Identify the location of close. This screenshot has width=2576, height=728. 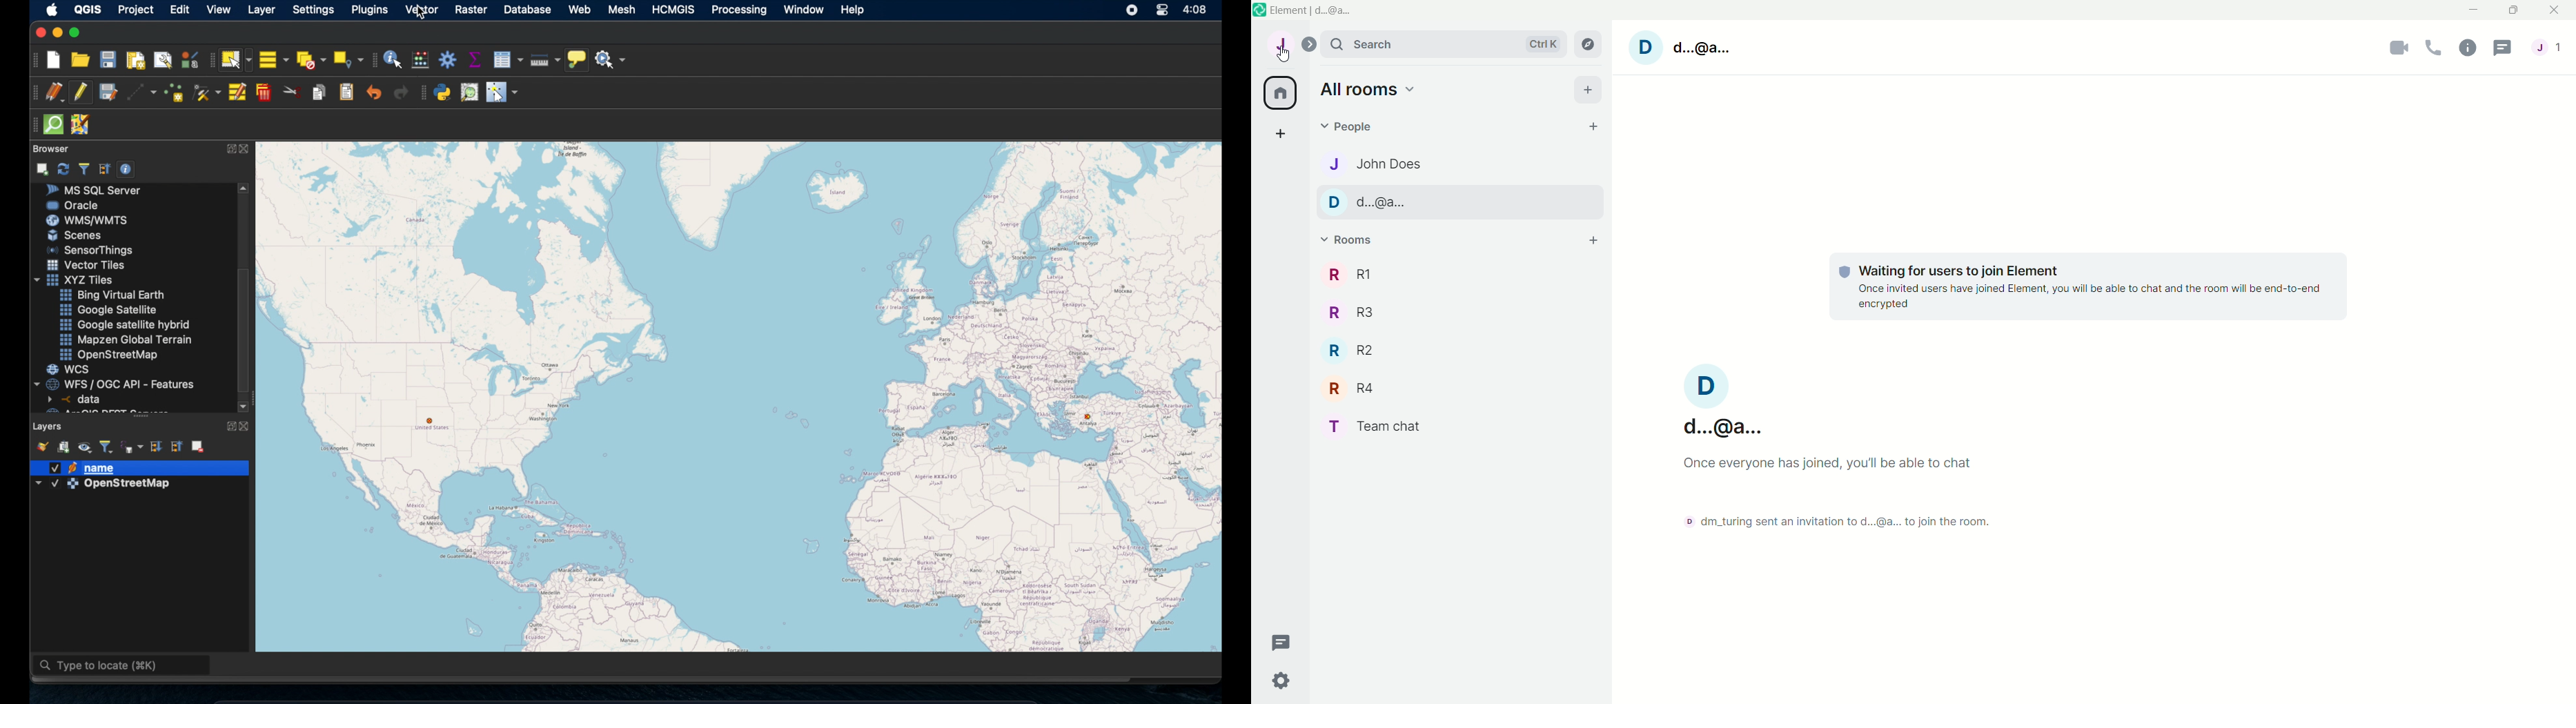
(38, 33).